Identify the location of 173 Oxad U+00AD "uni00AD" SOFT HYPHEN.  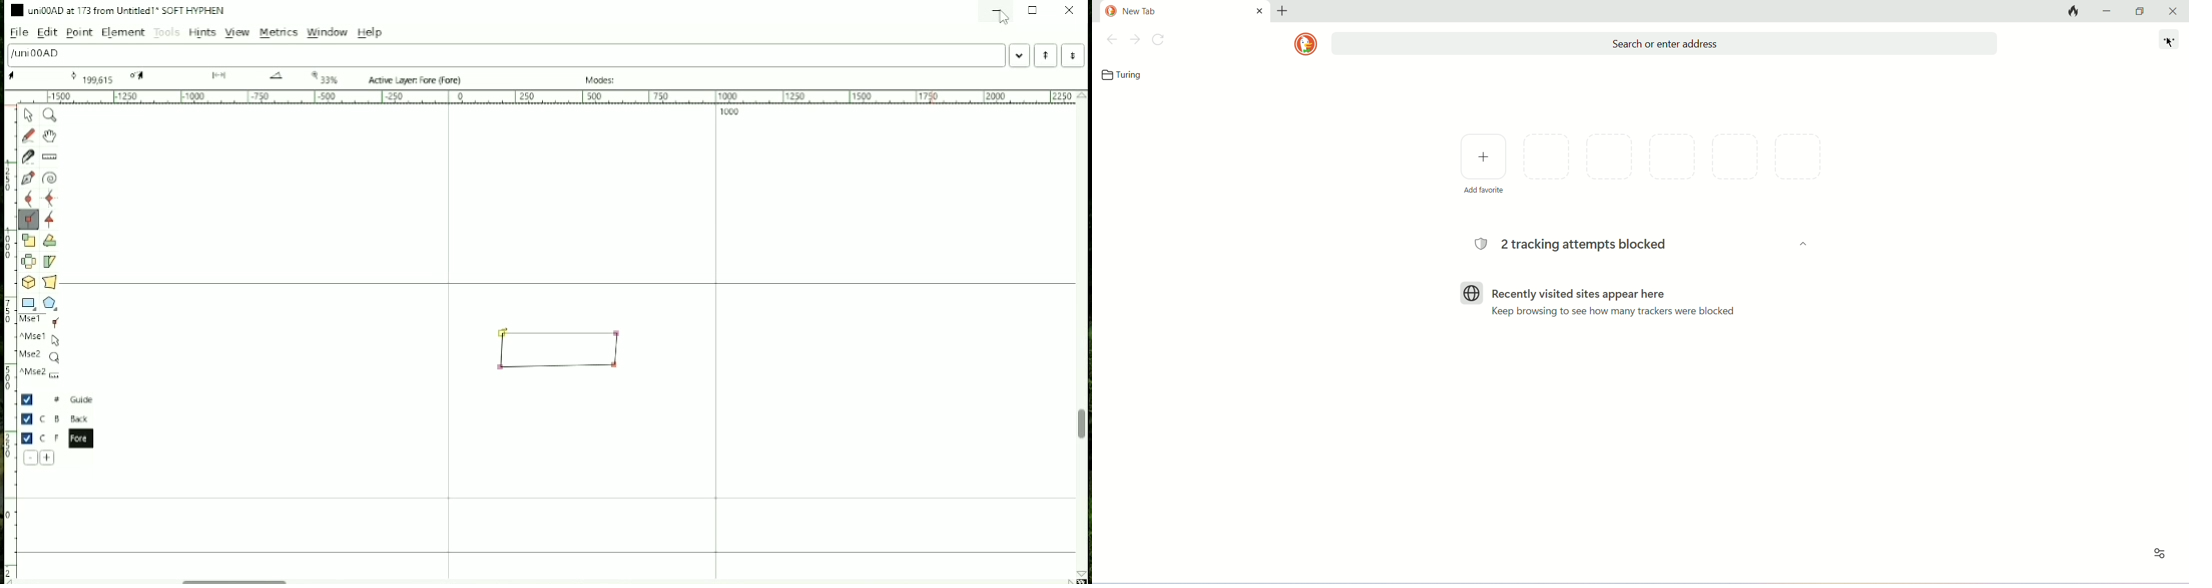
(19, 77).